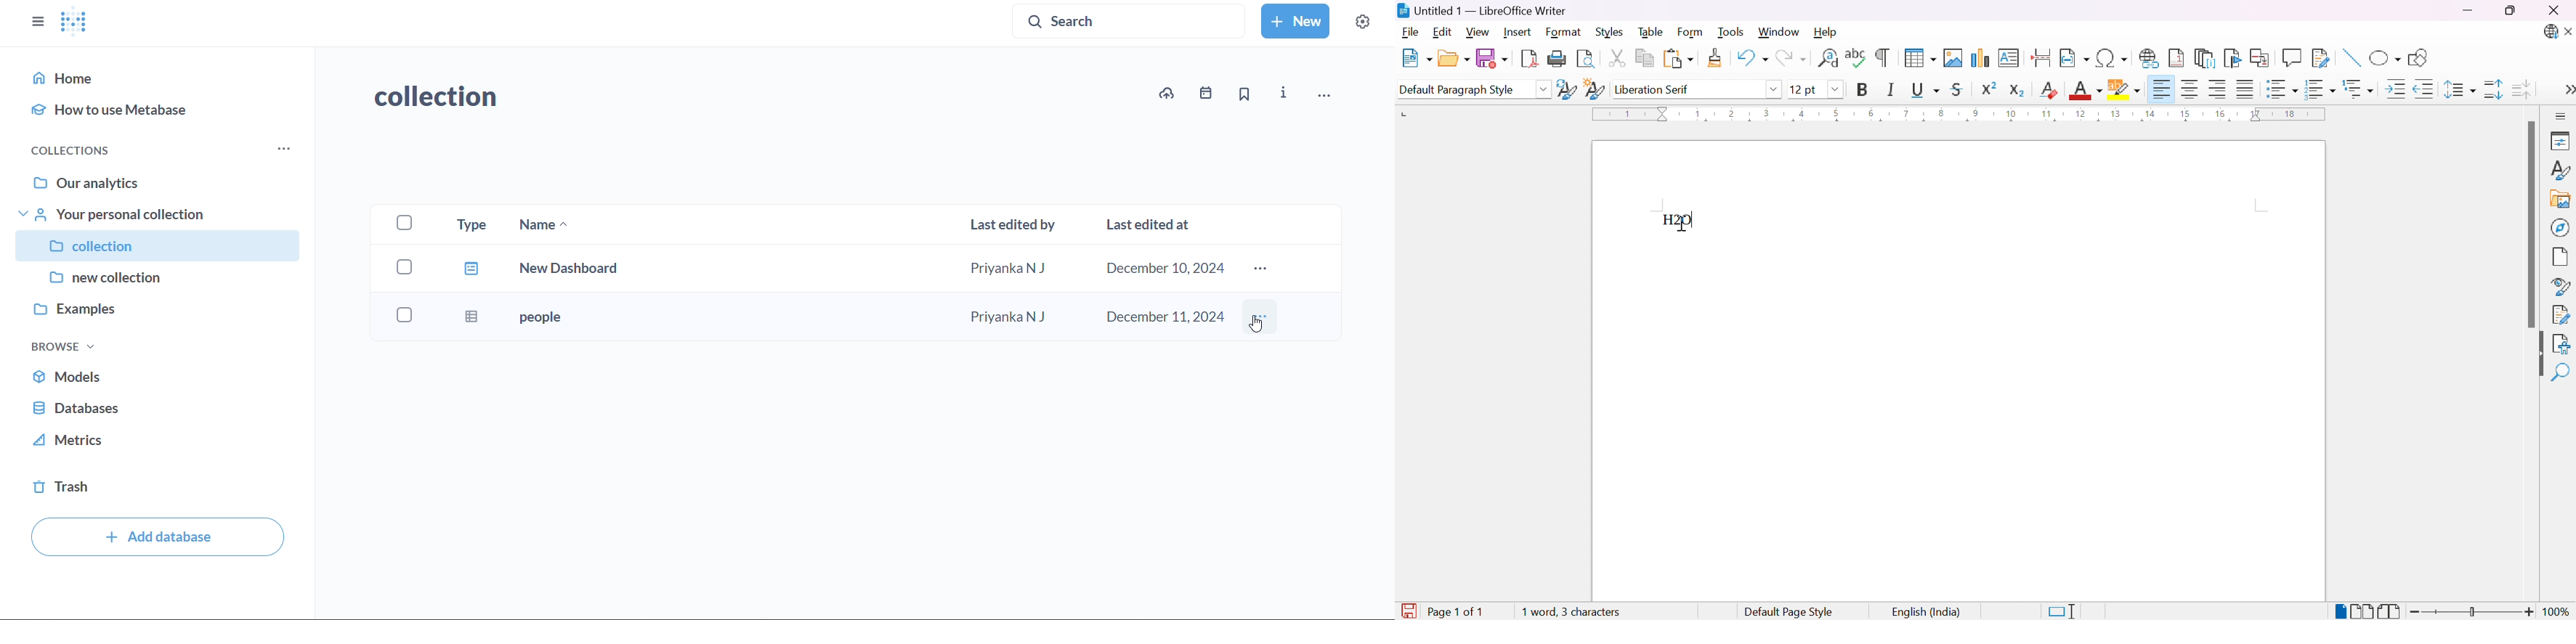 This screenshot has width=2576, height=644. What do you see at coordinates (1260, 269) in the screenshot?
I see `more` at bounding box center [1260, 269].